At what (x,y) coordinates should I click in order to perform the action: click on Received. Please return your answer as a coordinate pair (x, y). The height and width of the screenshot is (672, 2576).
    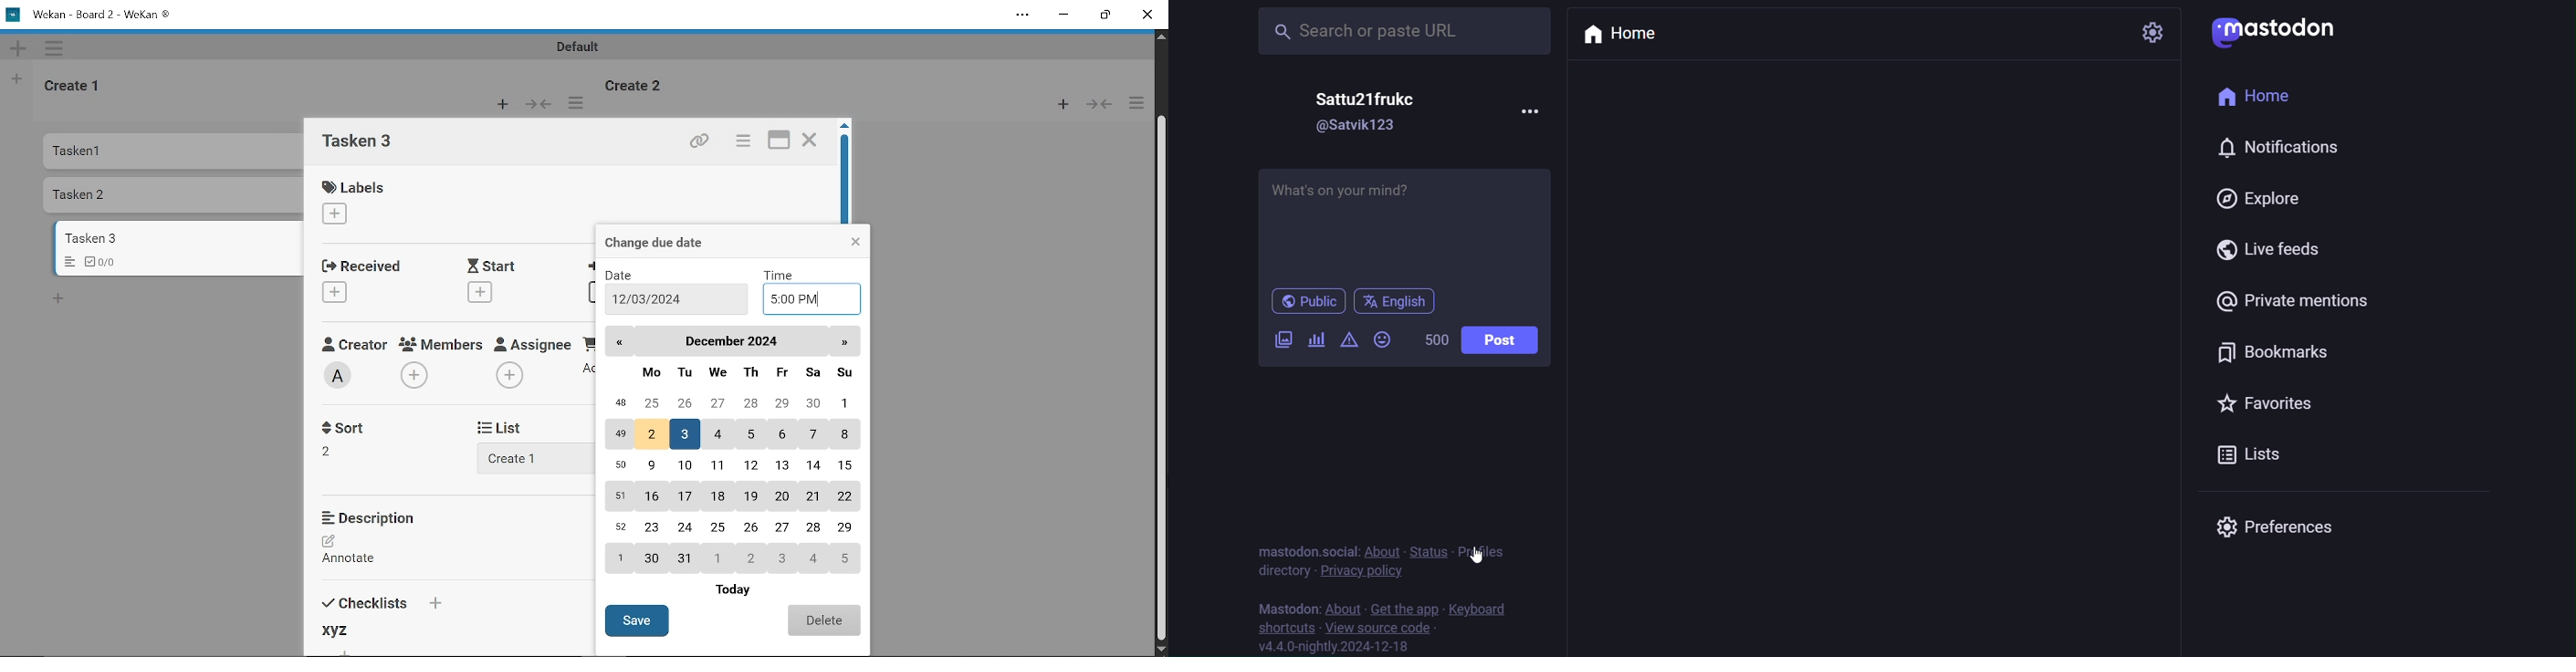
    Looking at the image, I should click on (360, 265).